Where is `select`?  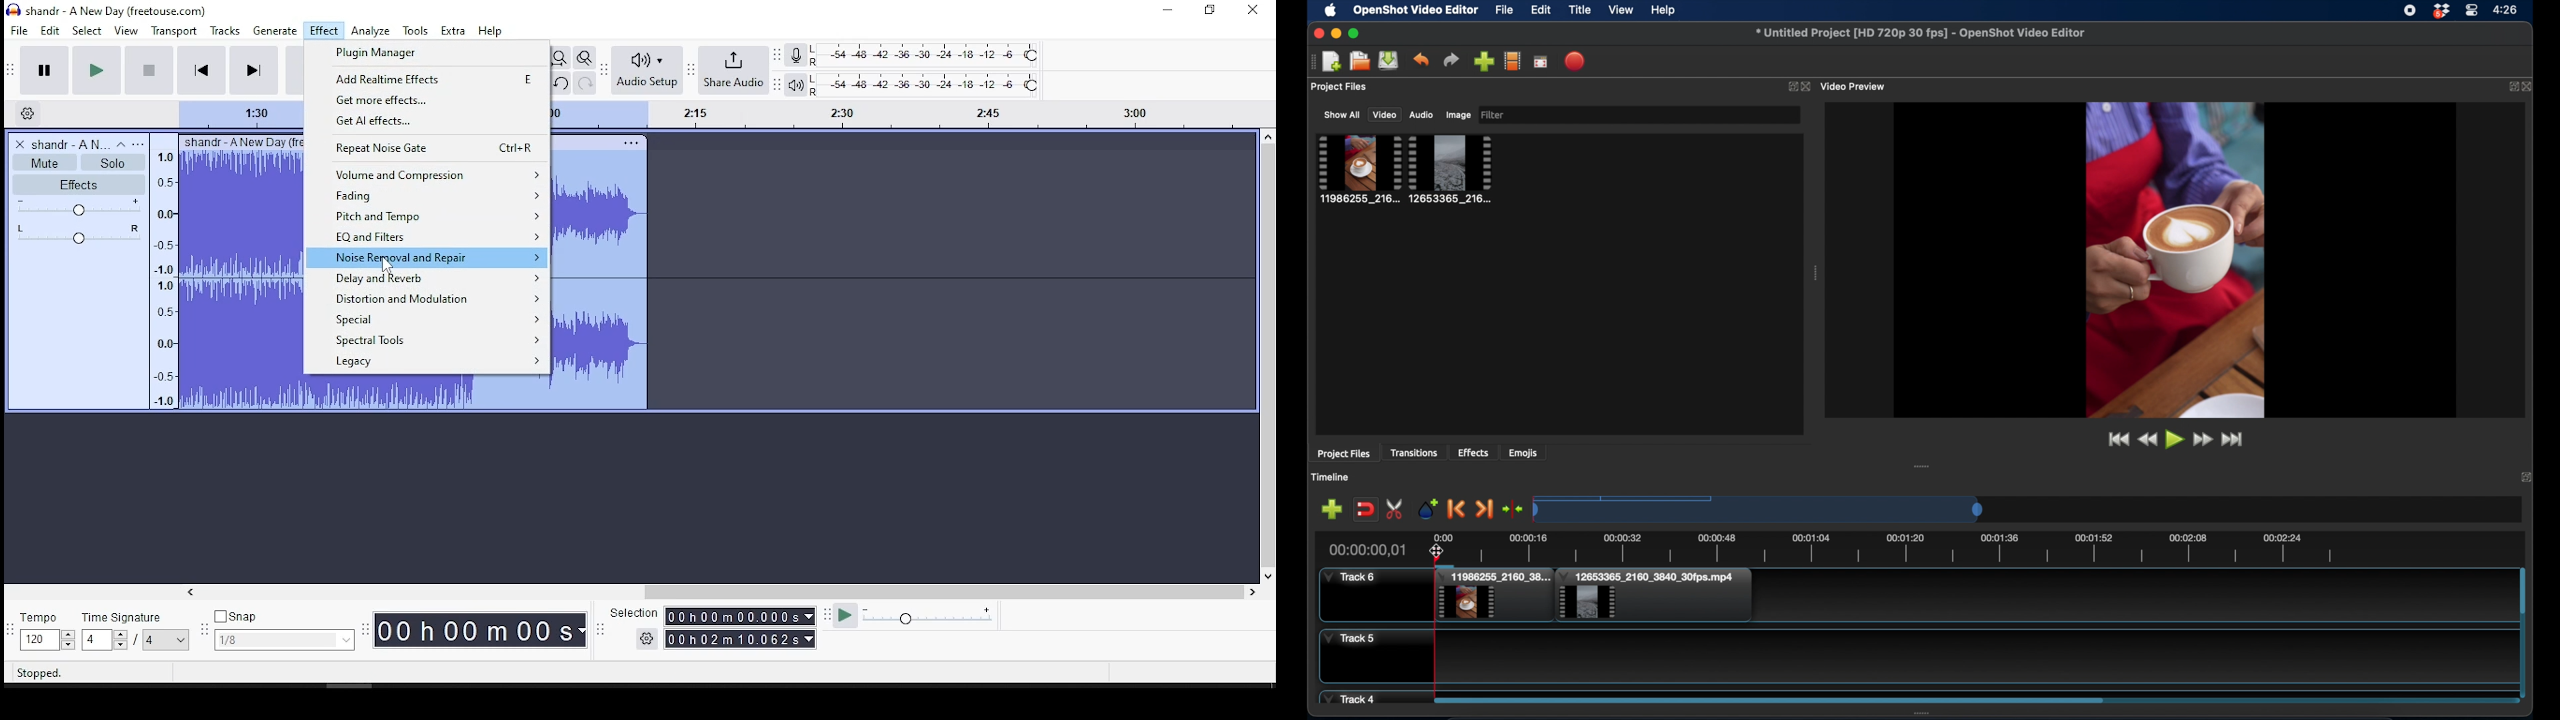 select is located at coordinates (88, 31).